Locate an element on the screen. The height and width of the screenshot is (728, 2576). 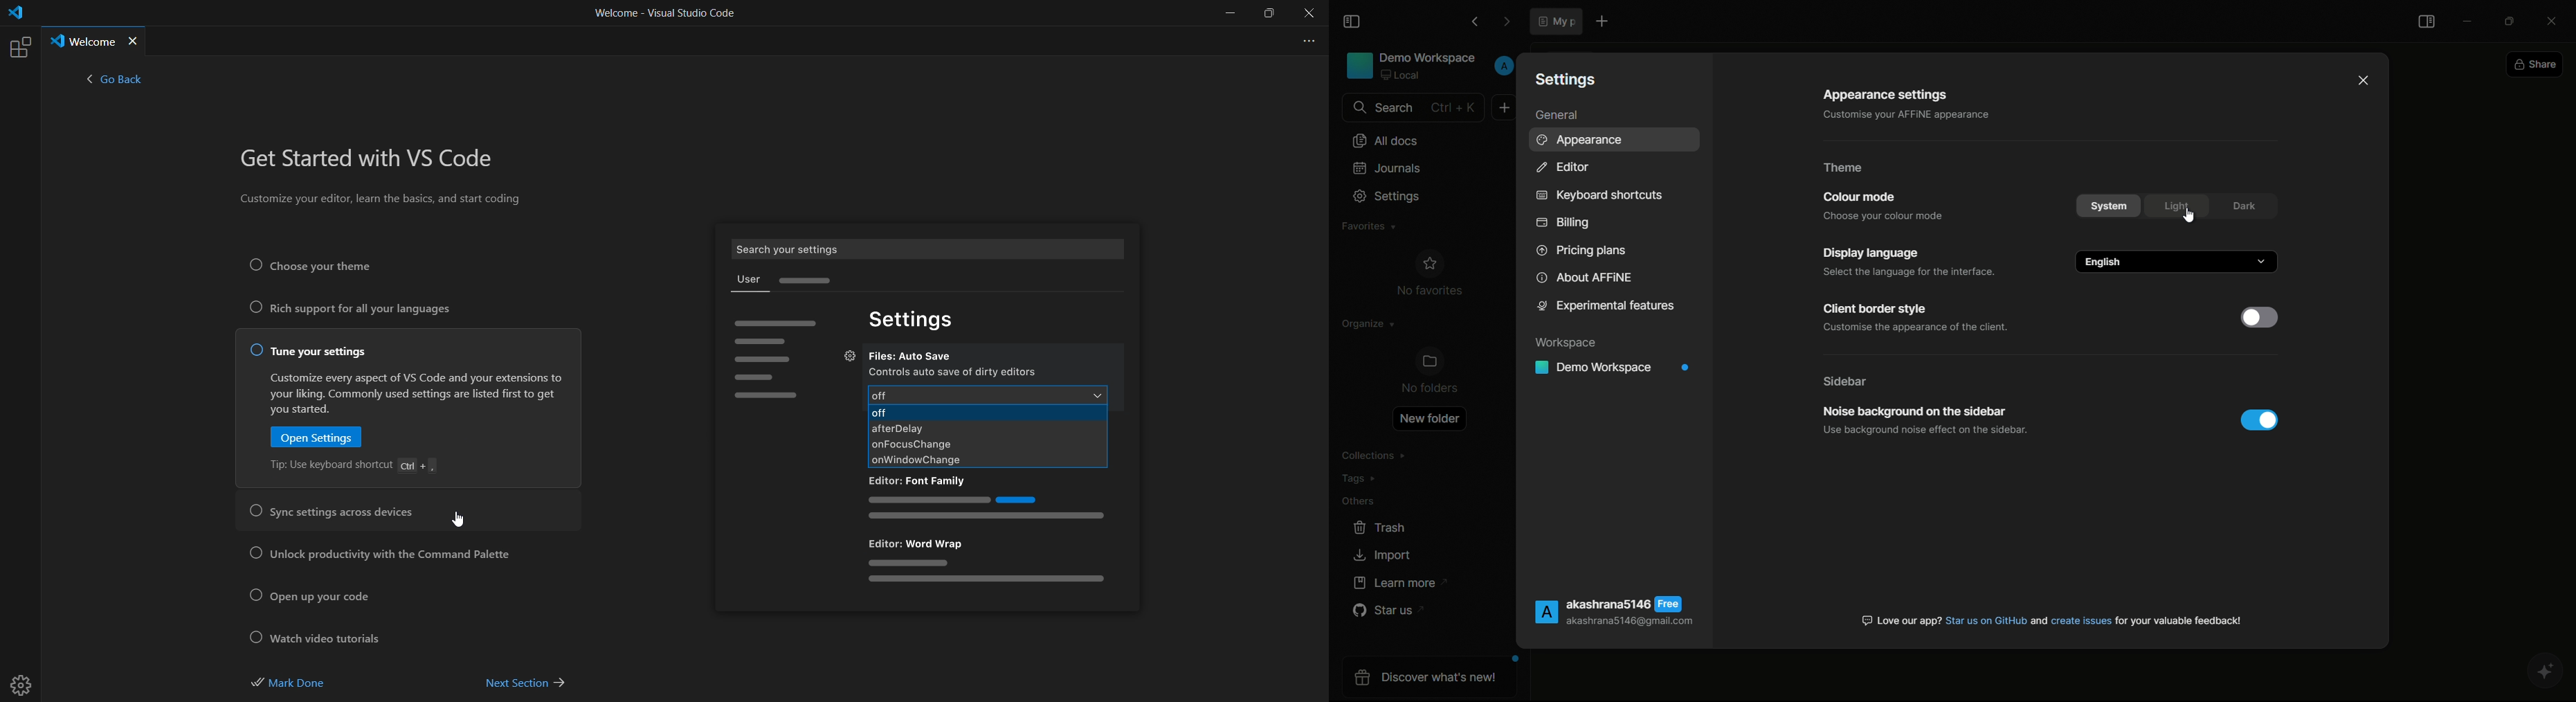
new folder is located at coordinates (1430, 419).